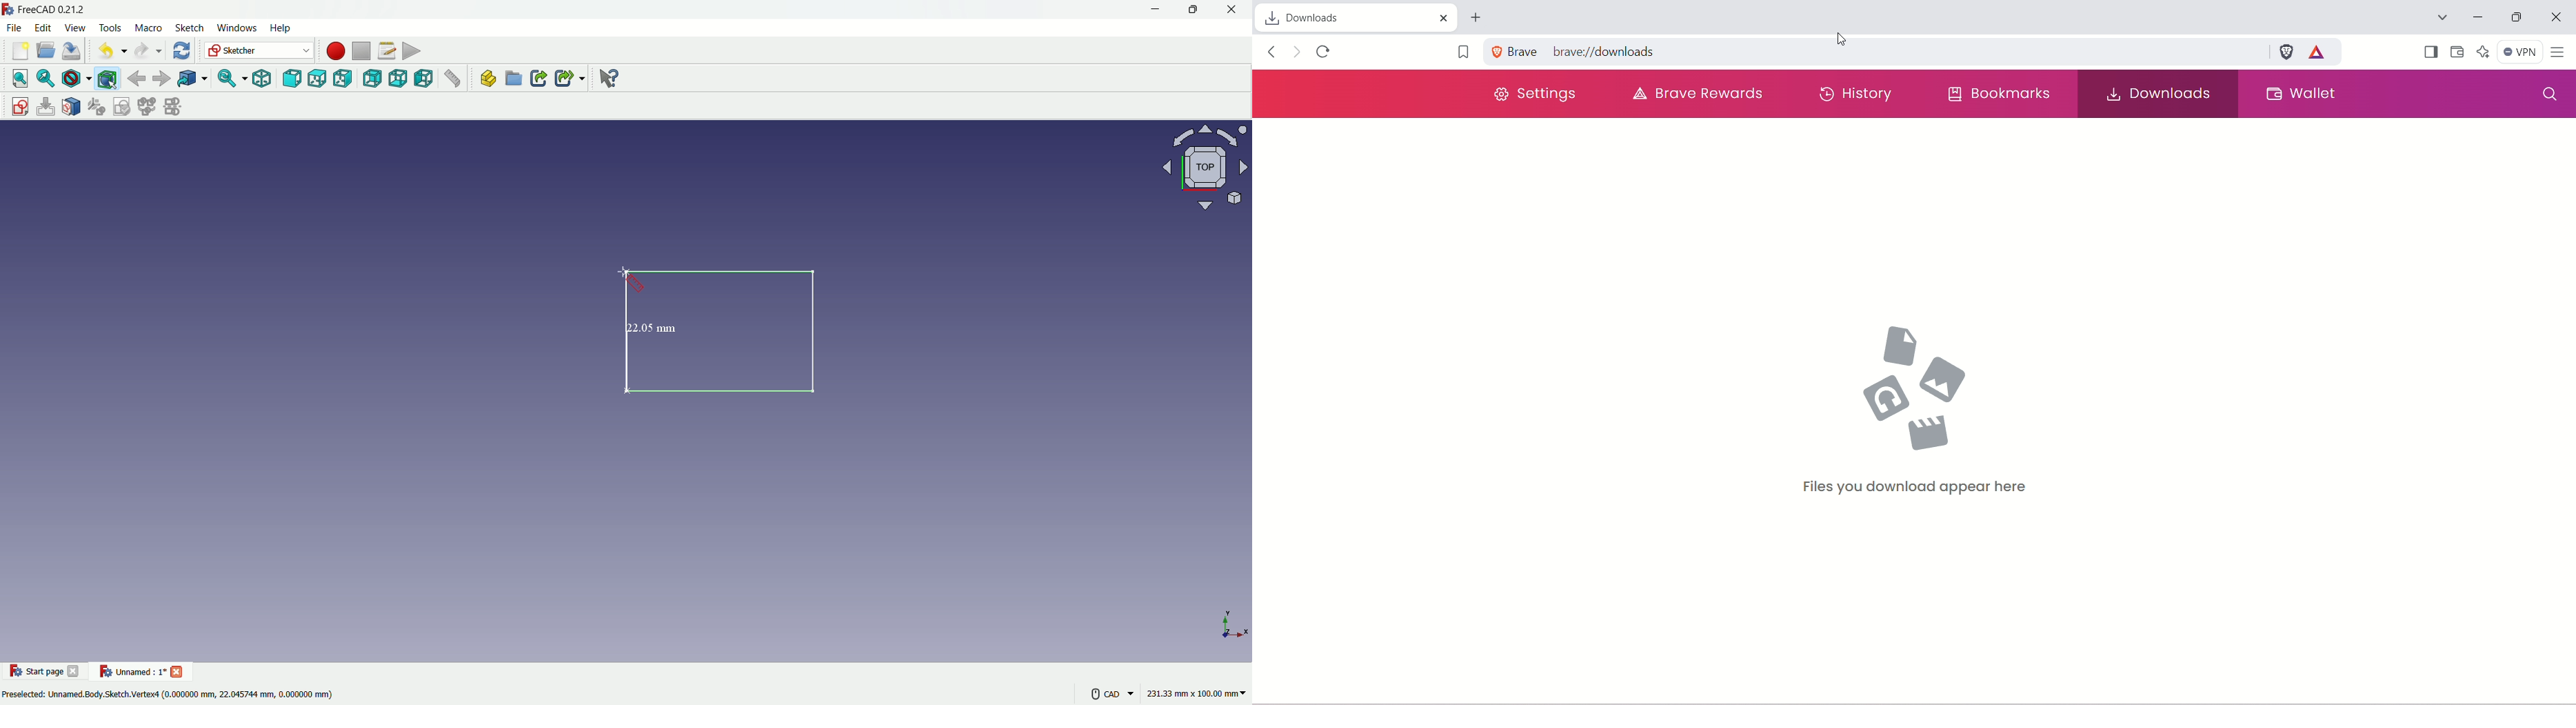 The height and width of the screenshot is (728, 2576). What do you see at coordinates (1195, 10) in the screenshot?
I see `maximize or restore` at bounding box center [1195, 10].